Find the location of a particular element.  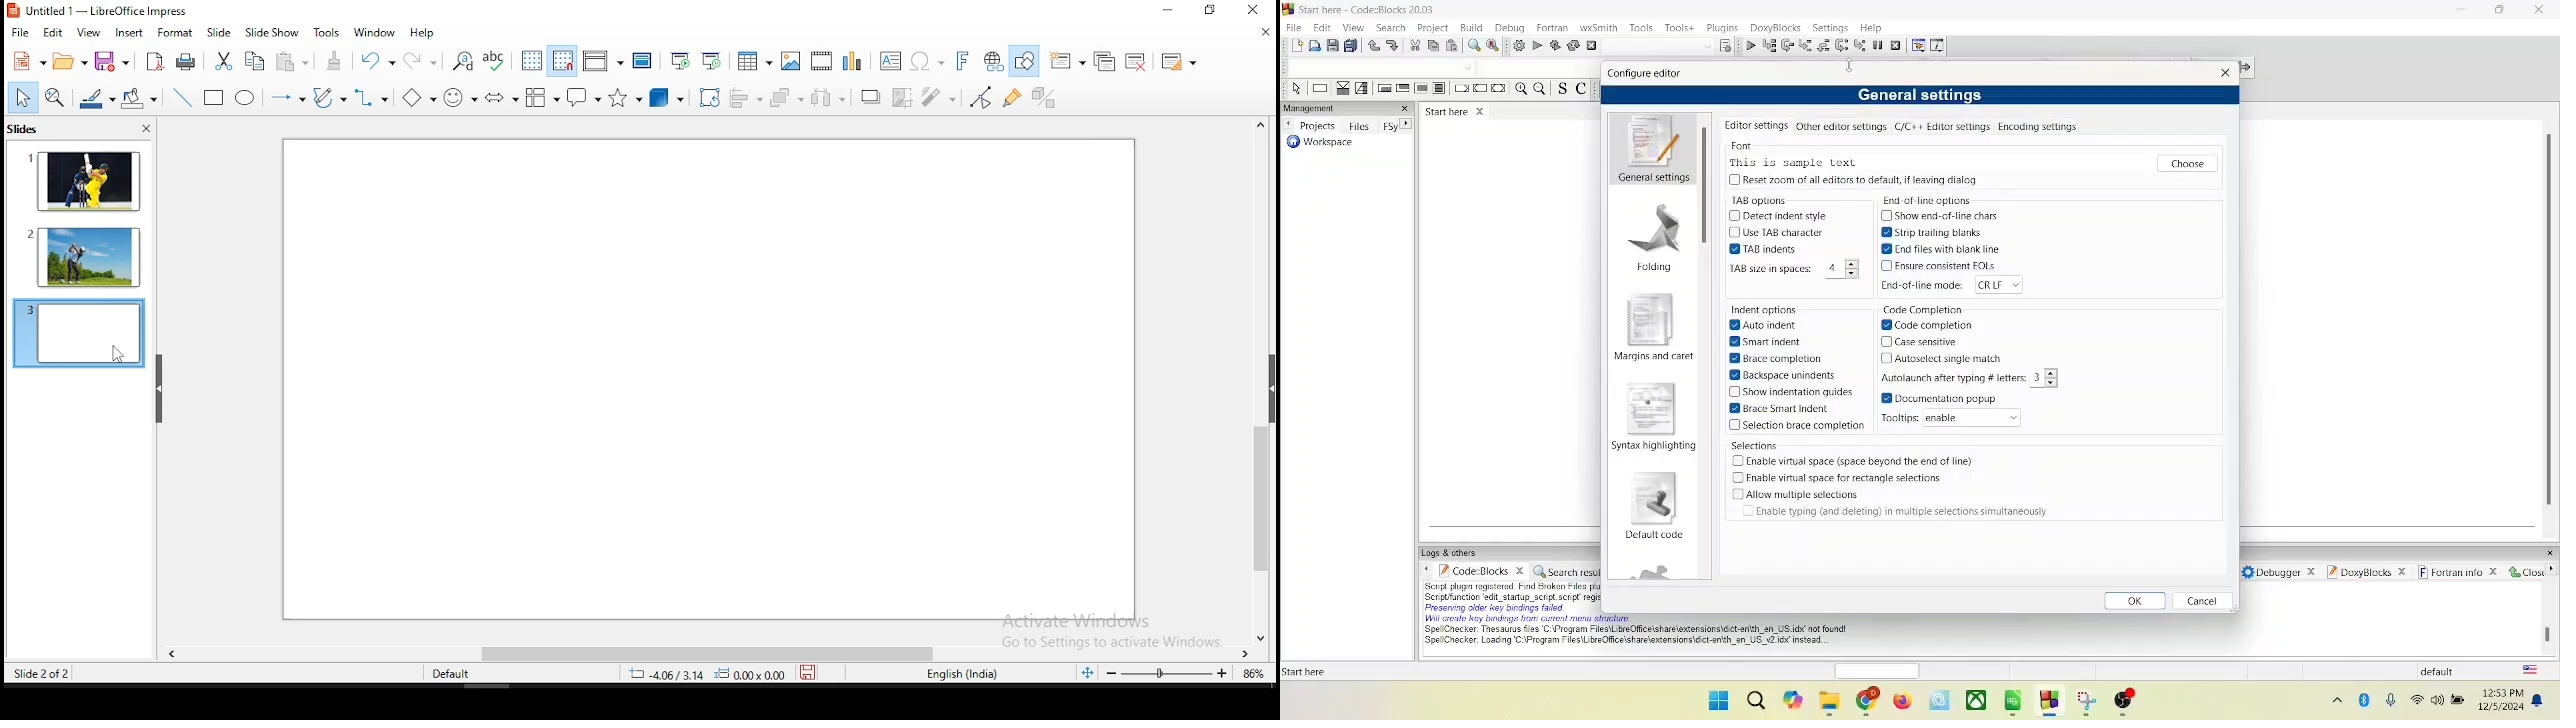

clone formatting is located at coordinates (333, 61).